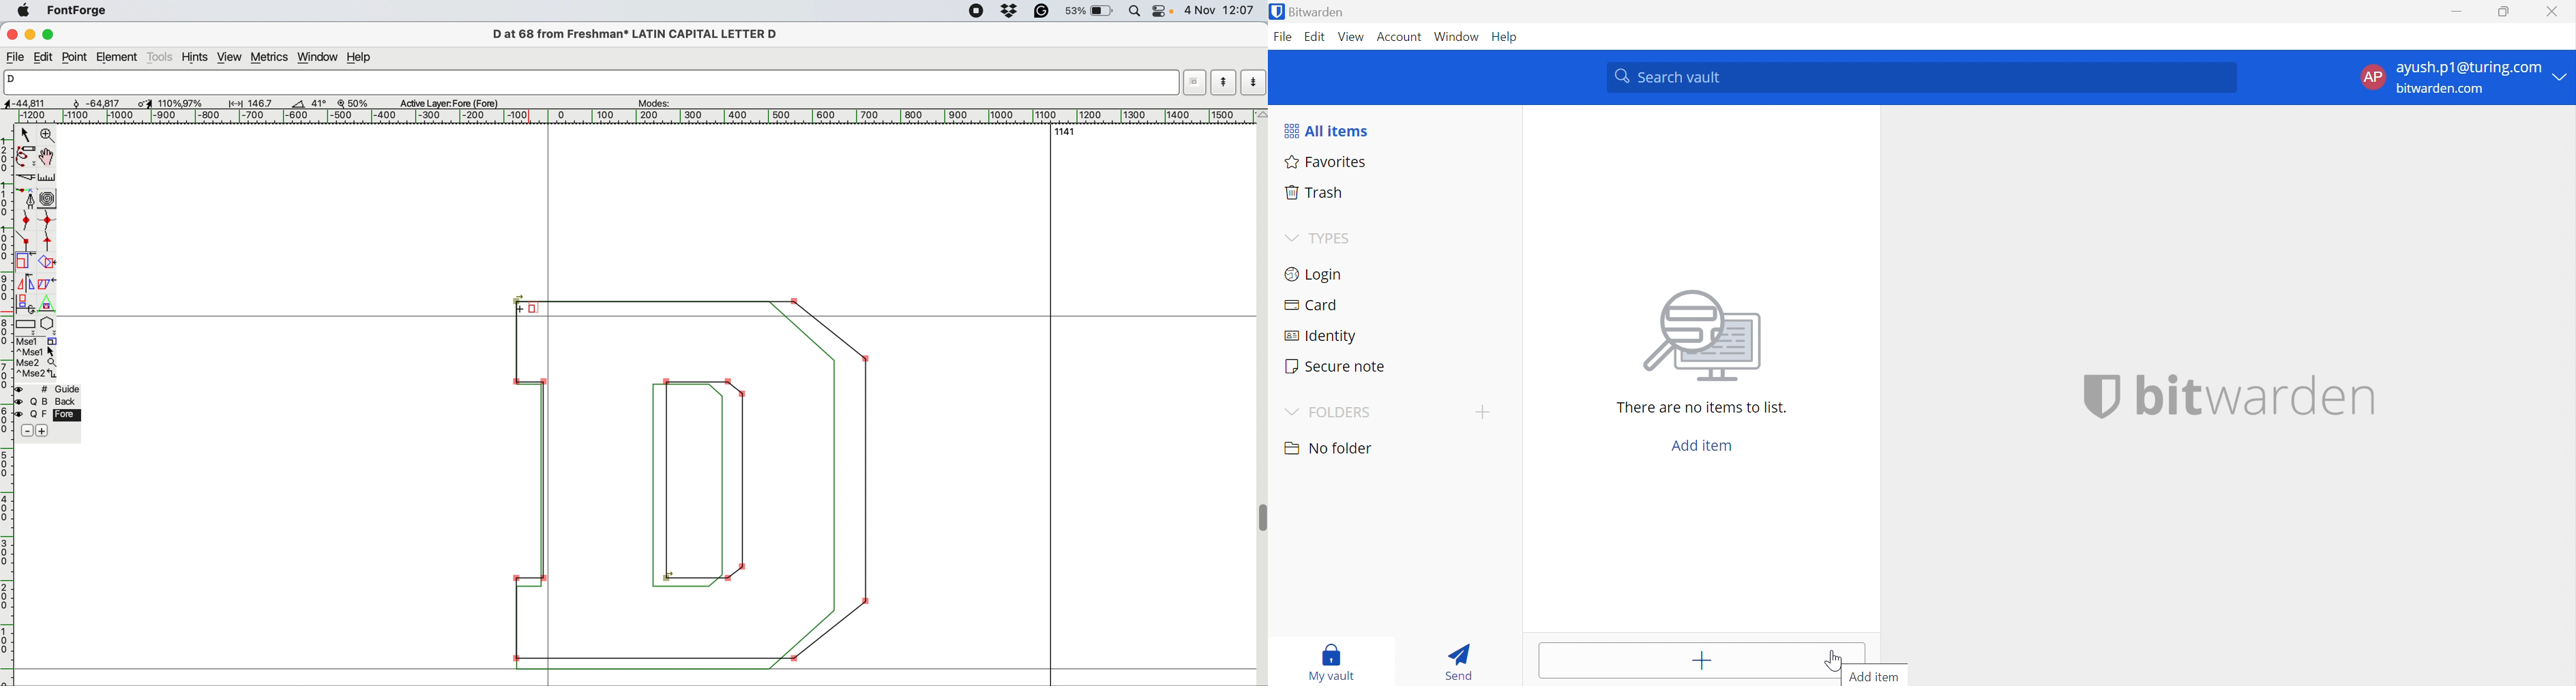 This screenshot has width=2576, height=700. Describe the element at coordinates (75, 57) in the screenshot. I see `point` at that location.